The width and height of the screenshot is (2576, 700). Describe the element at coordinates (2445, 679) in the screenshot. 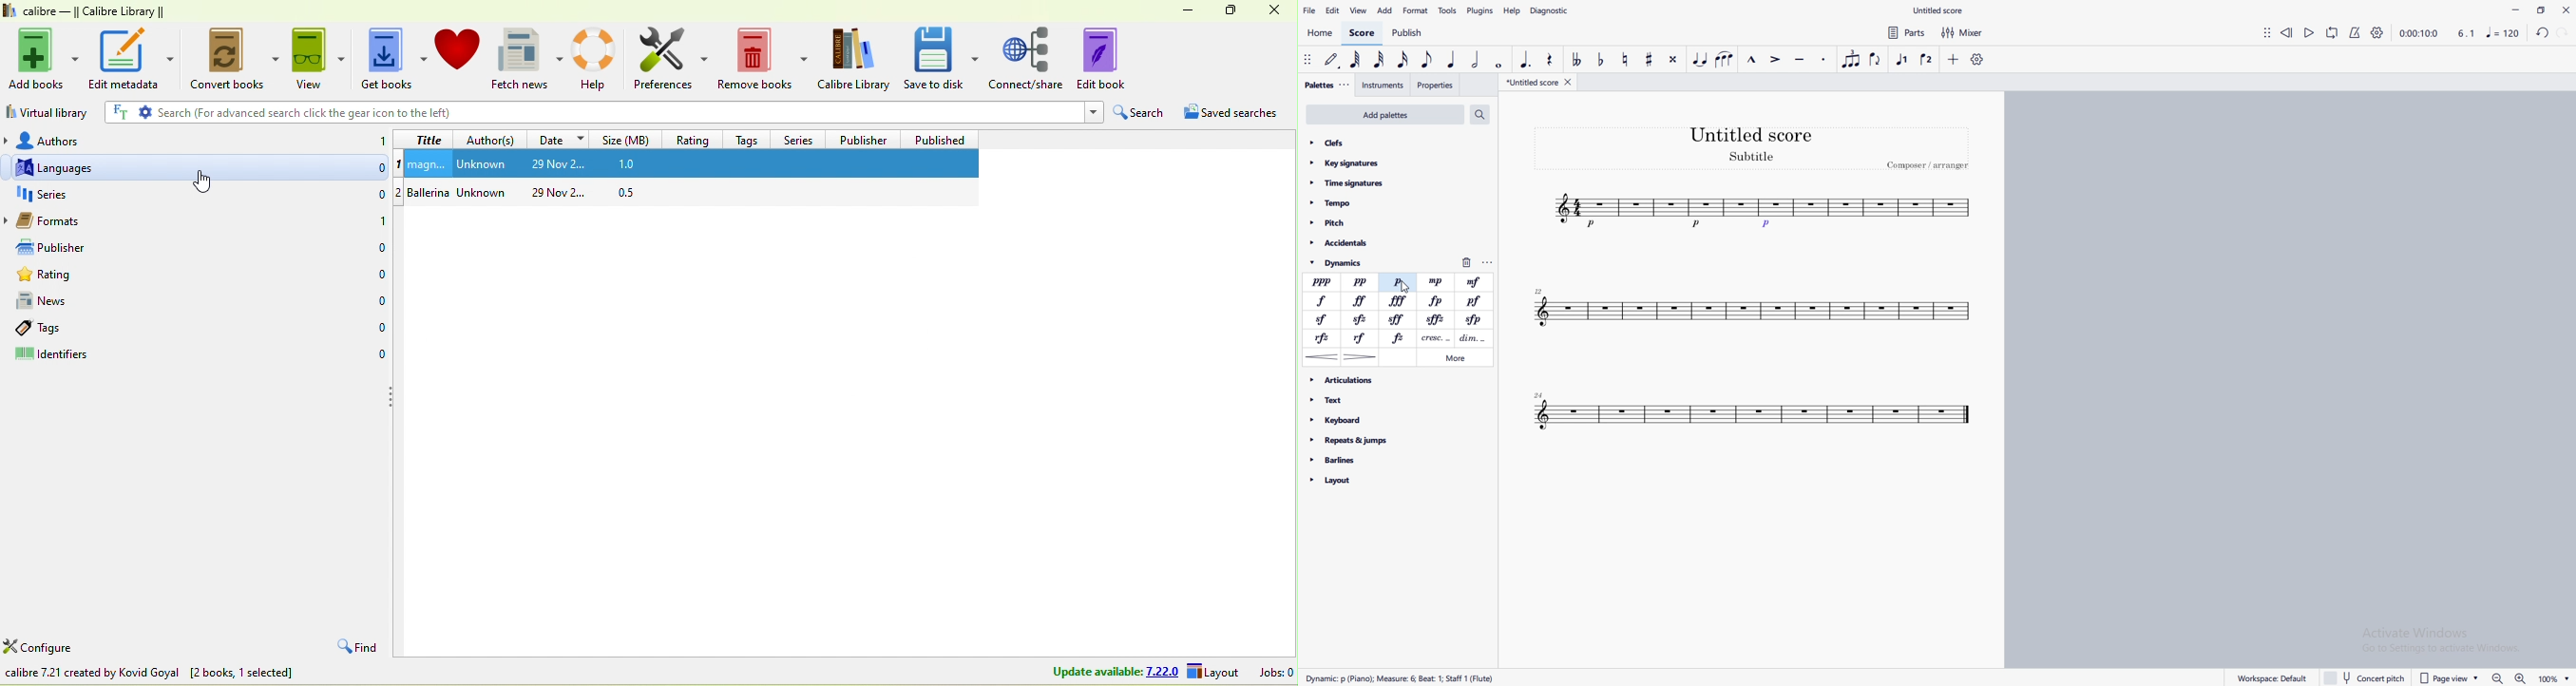

I see `page view` at that location.